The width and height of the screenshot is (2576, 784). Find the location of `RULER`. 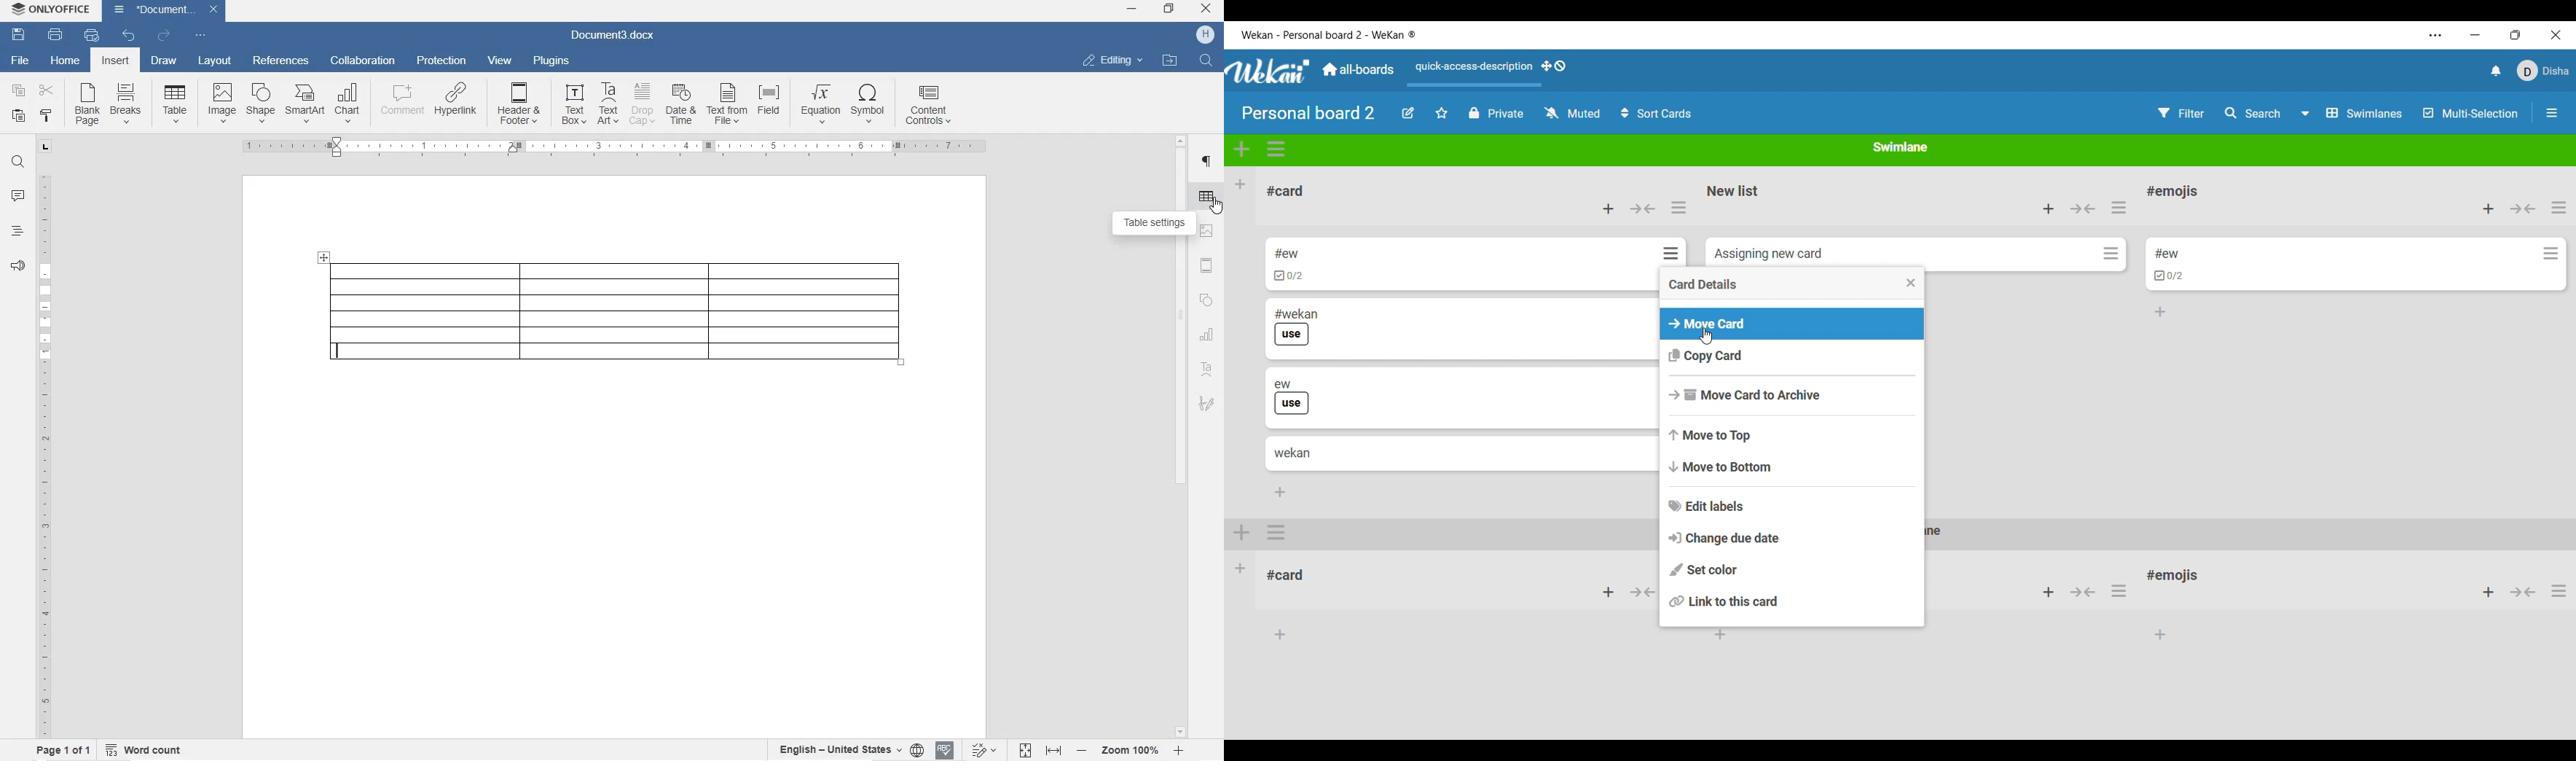

RULER is located at coordinates (610, 147).